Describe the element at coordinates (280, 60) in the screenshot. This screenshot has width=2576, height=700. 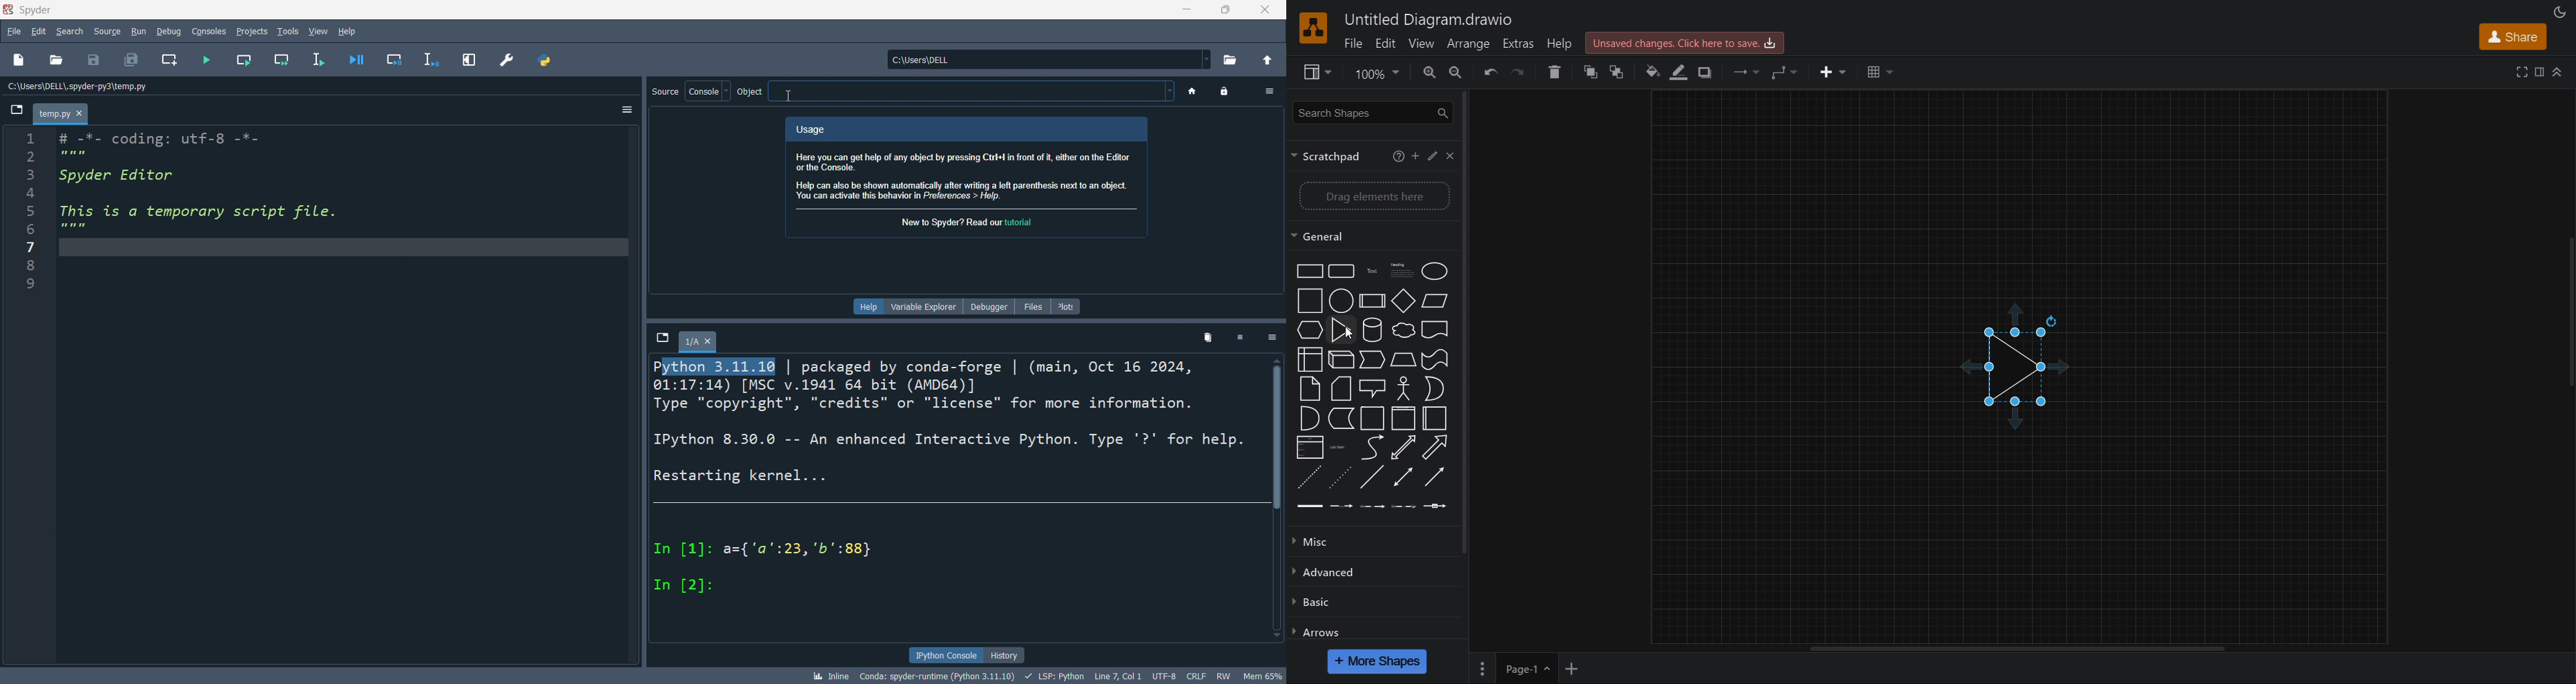
I see `run cell and move` at that location.